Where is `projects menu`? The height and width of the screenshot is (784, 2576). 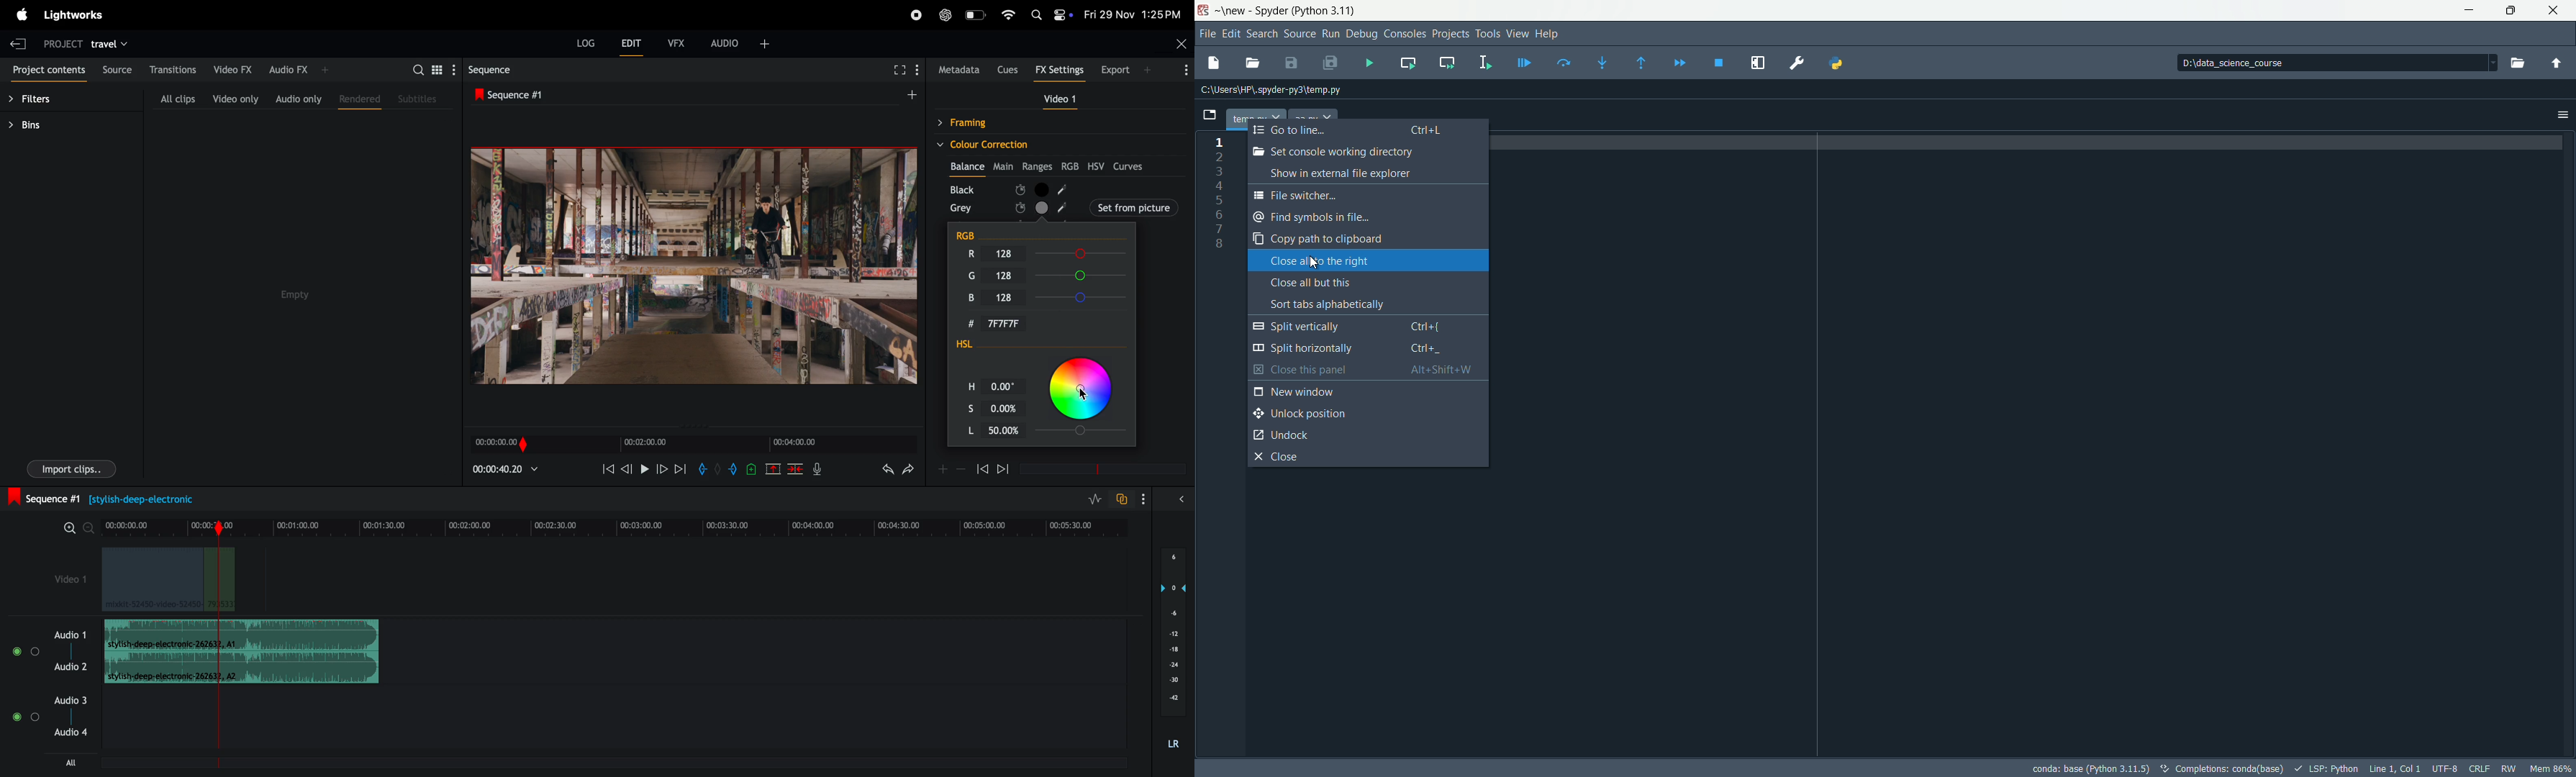
projects menu is located at coordinates (1451, 35).